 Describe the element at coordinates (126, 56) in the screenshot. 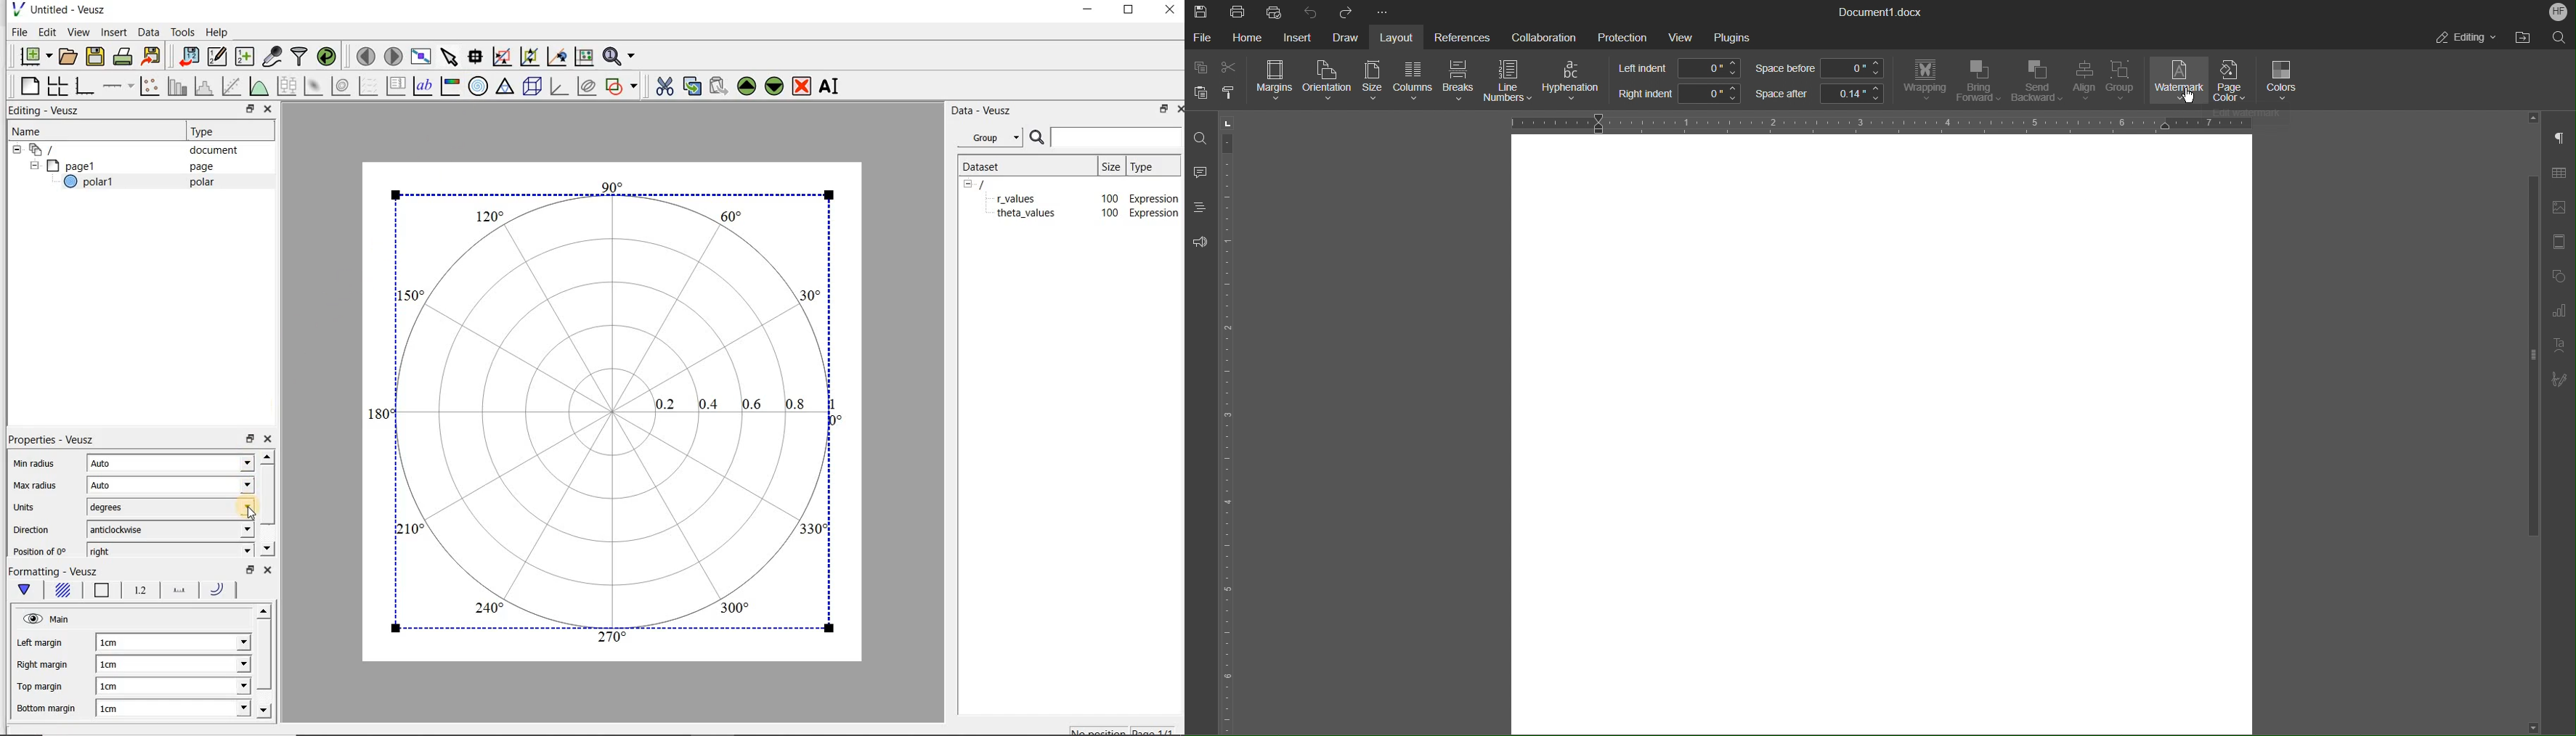

I see `print the document` at that location.